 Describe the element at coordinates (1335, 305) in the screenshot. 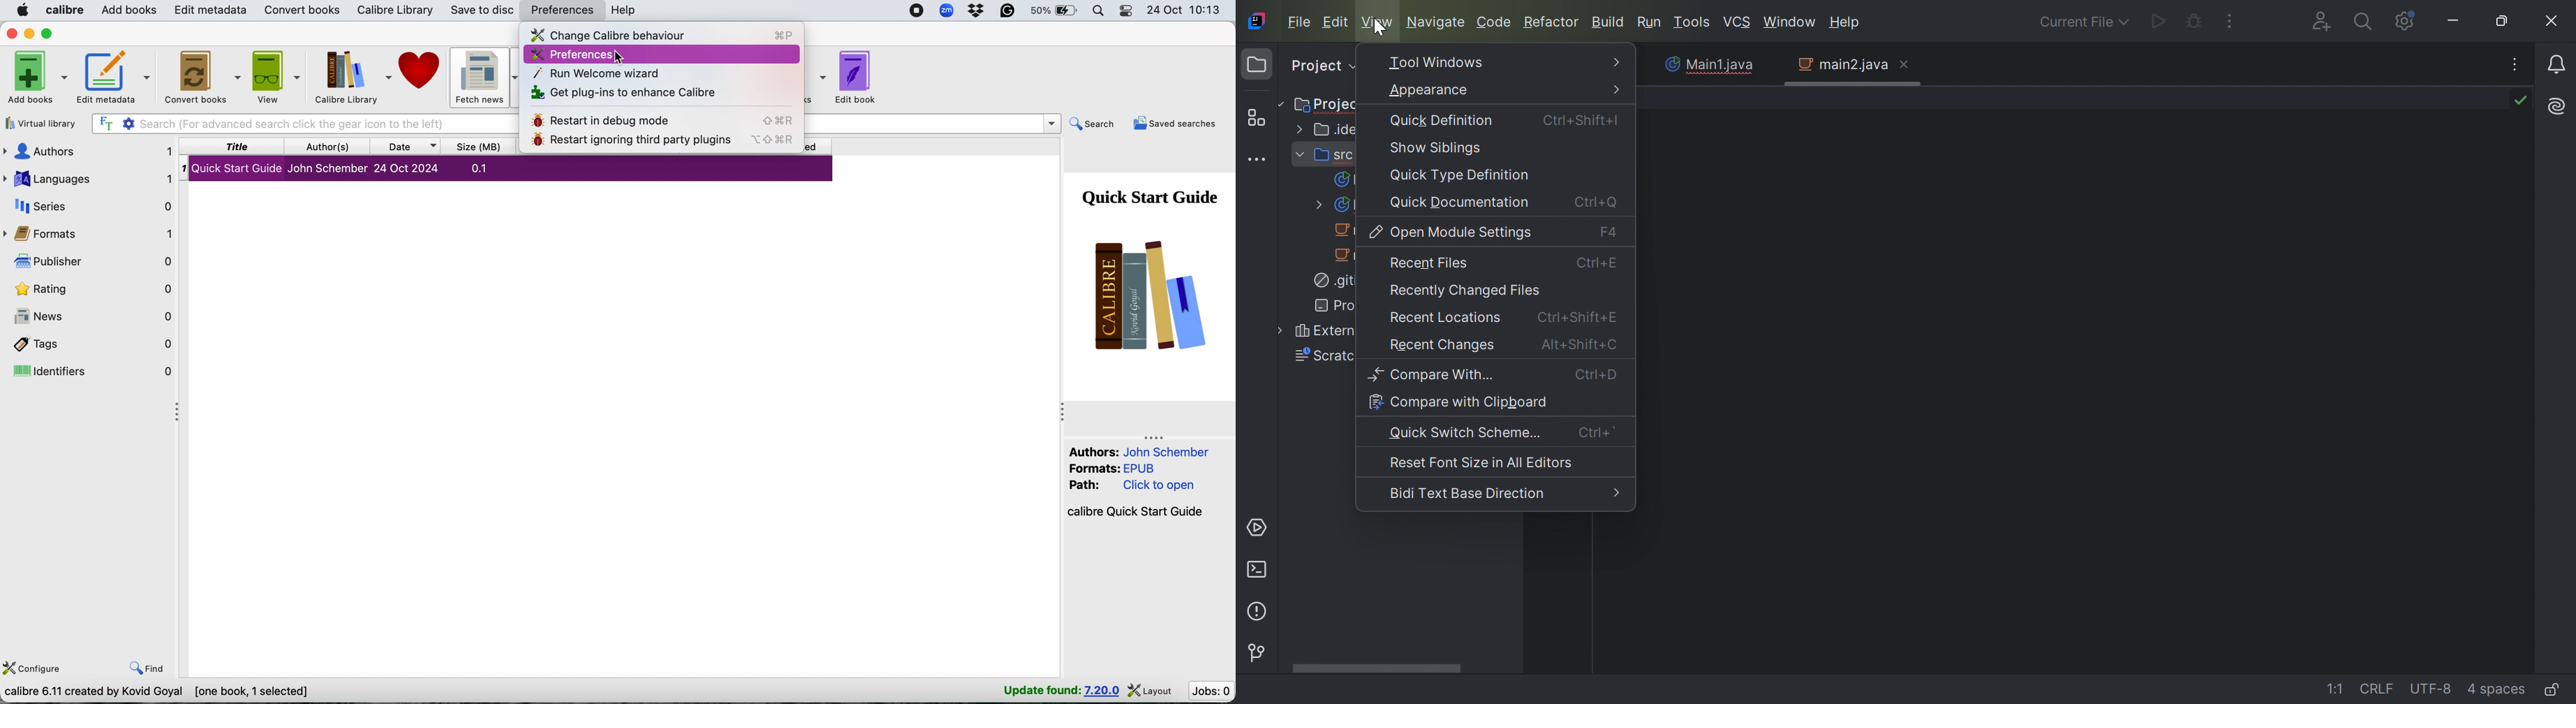

I see `Project.iml` at that location.